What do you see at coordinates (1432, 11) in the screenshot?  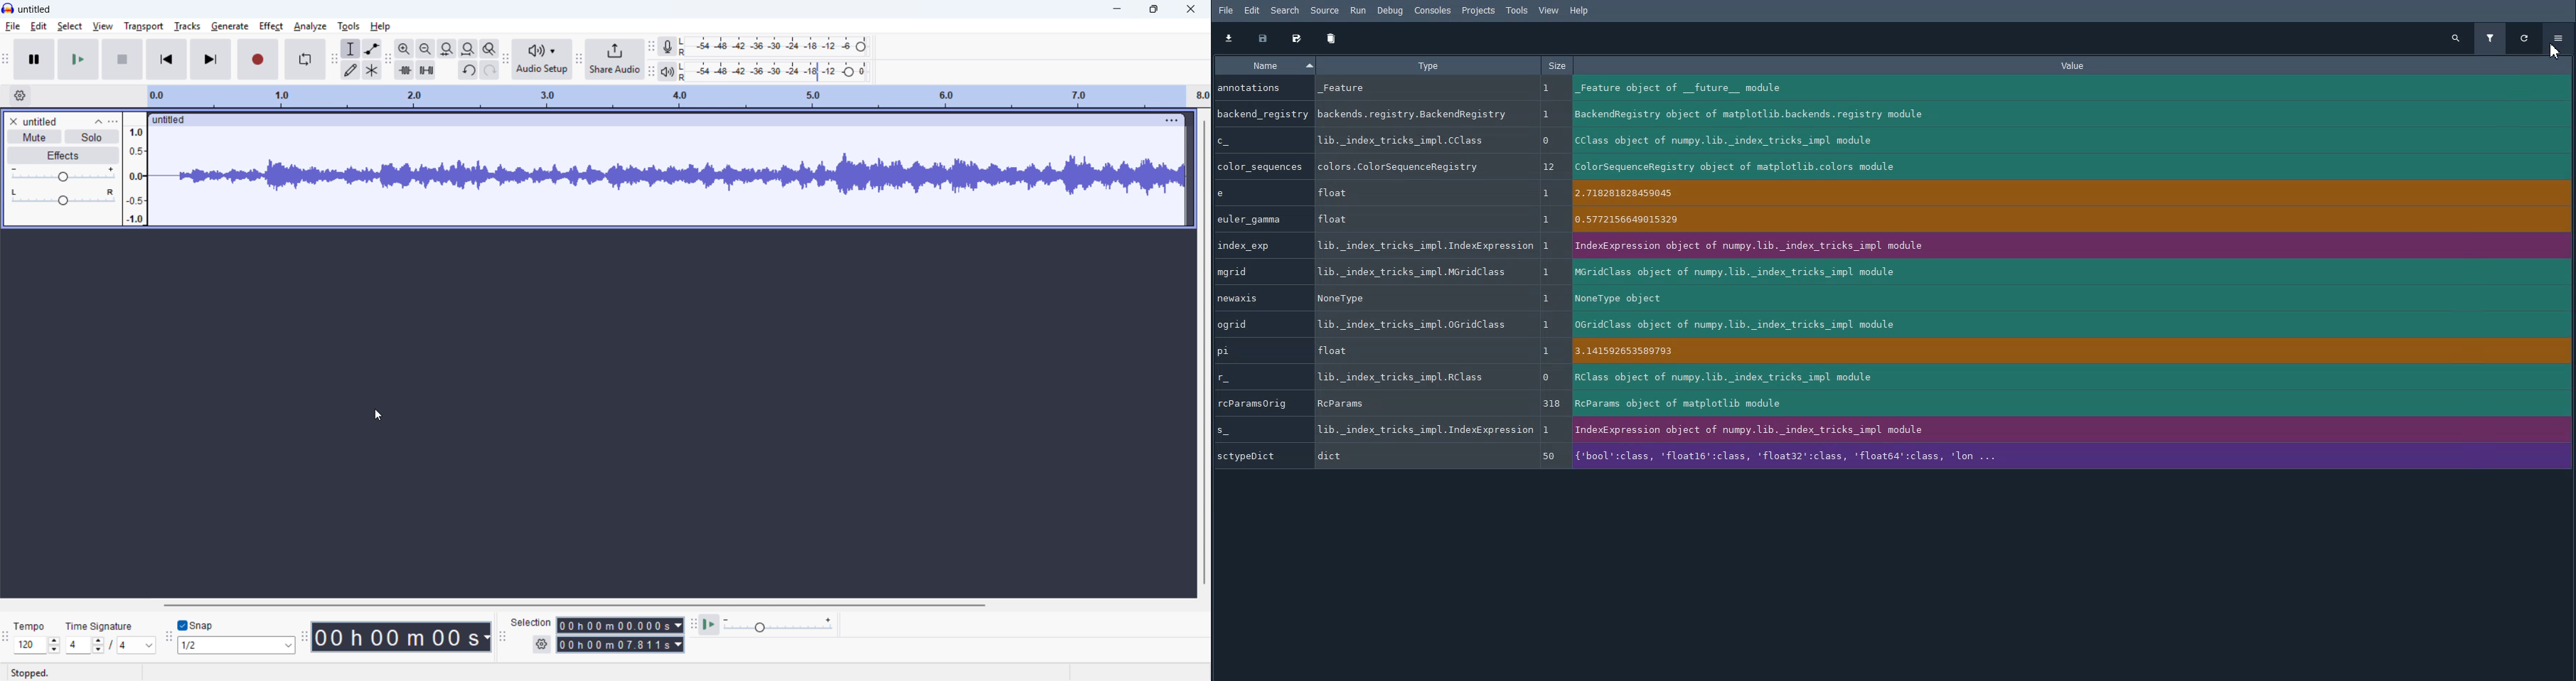 I see `Consoles` at bounding box center [1432, 11].